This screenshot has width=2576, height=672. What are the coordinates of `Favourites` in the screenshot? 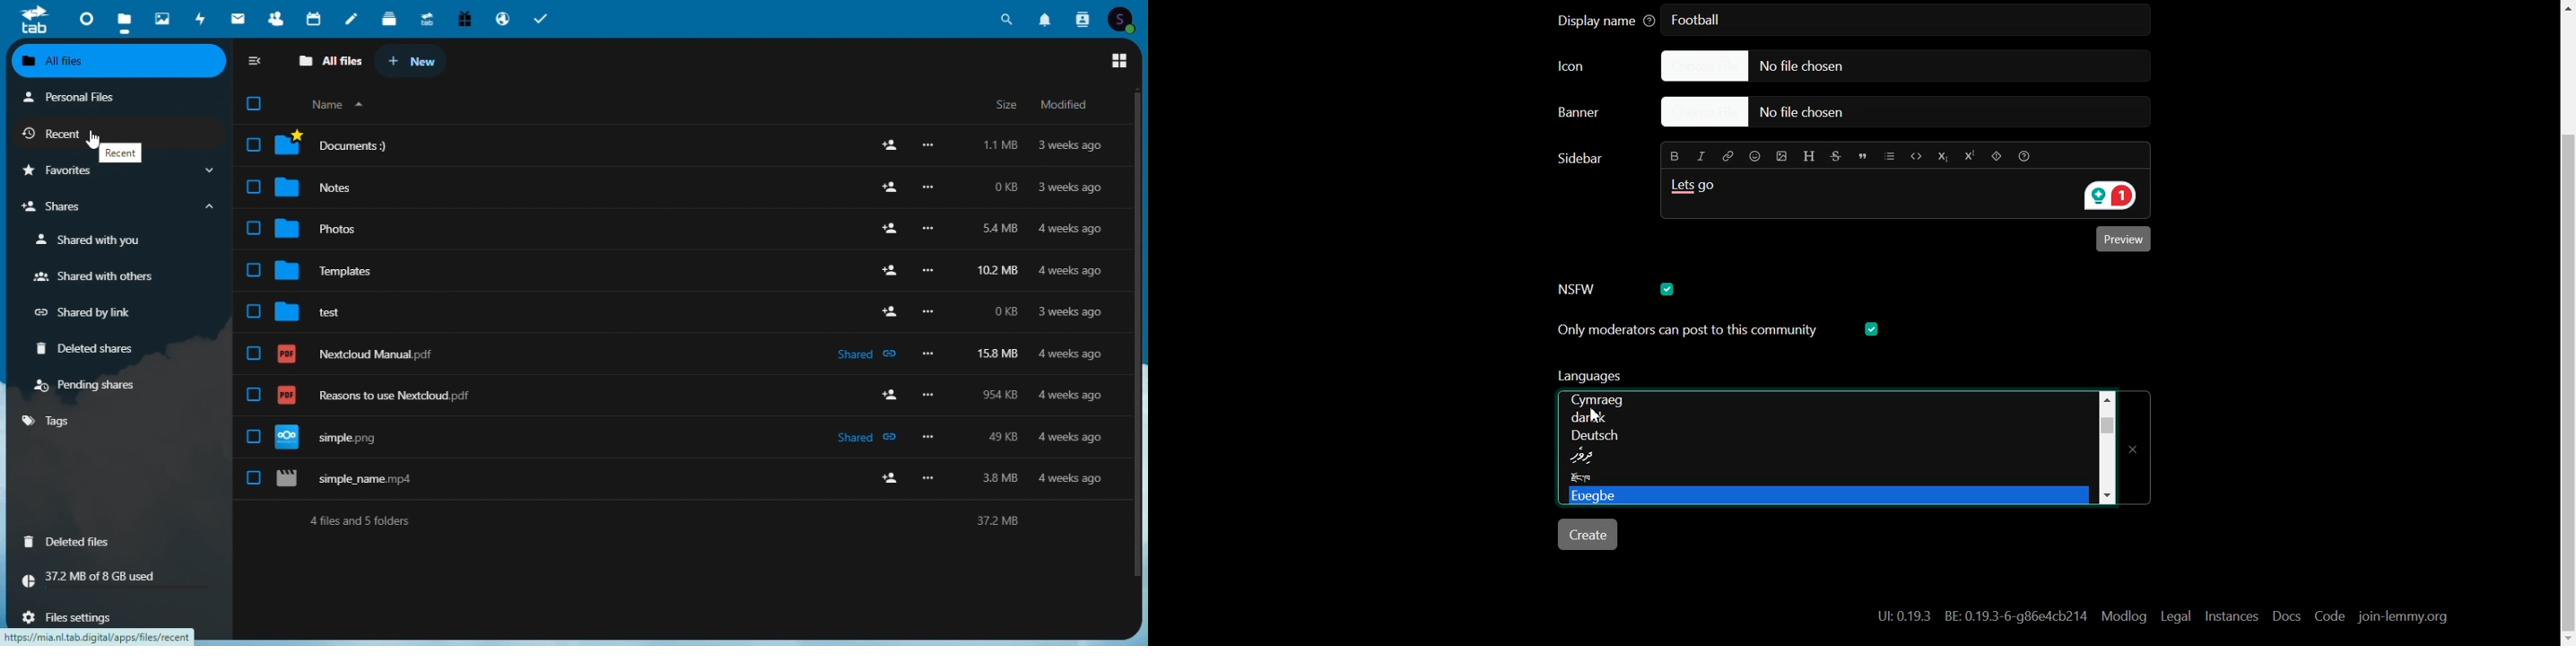 It's located at (117, 170).